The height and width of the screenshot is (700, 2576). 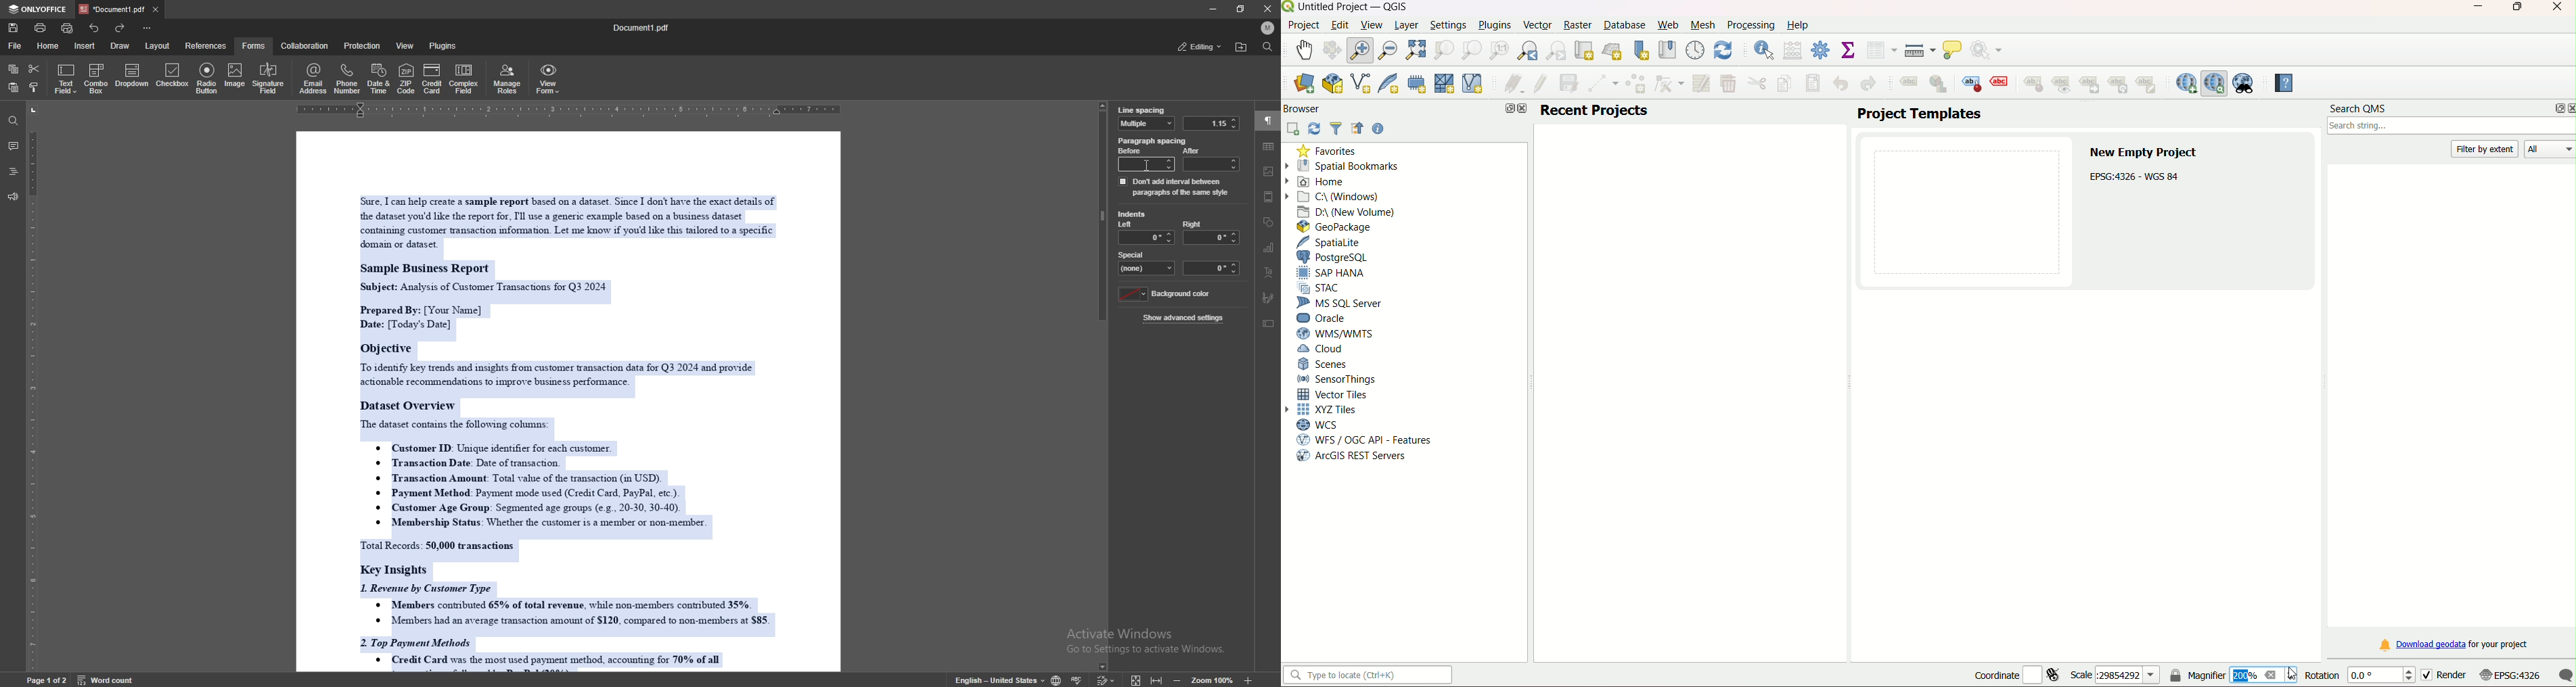 What do you see at coordinates (1199, 46) in the screenshot?
I see `status` at bounding box center [1199, 46].